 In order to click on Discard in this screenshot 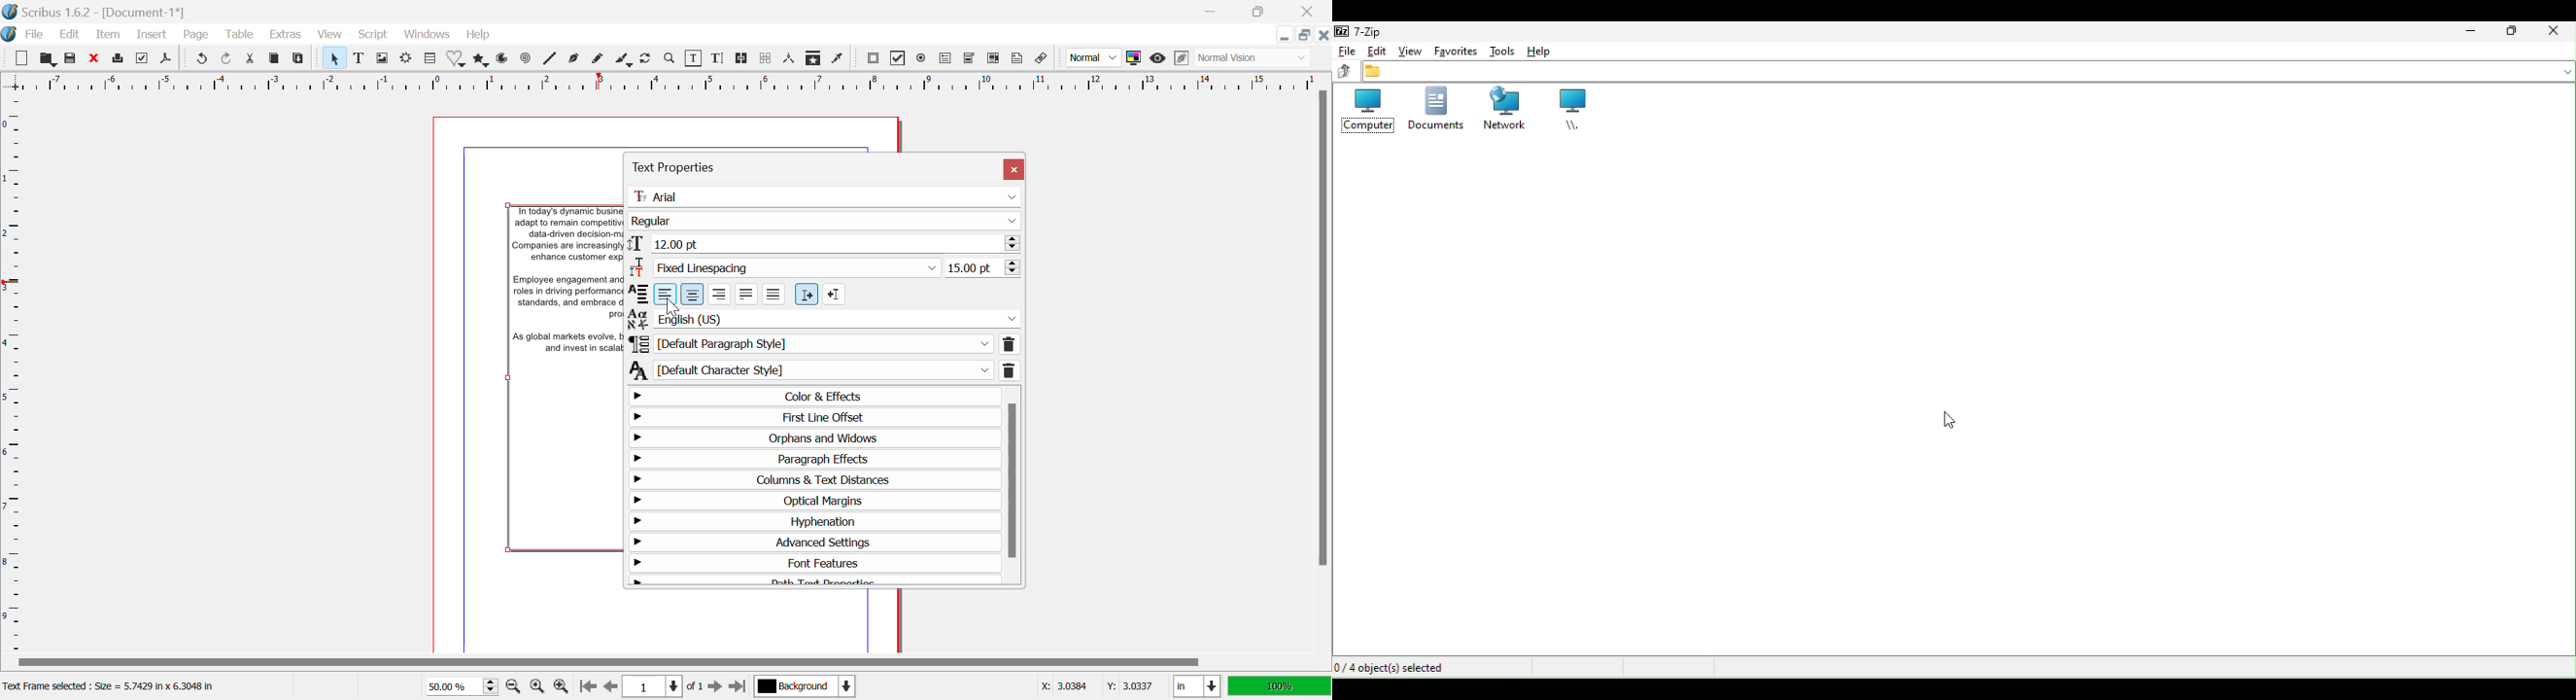, I will do `click(95, 58)`.